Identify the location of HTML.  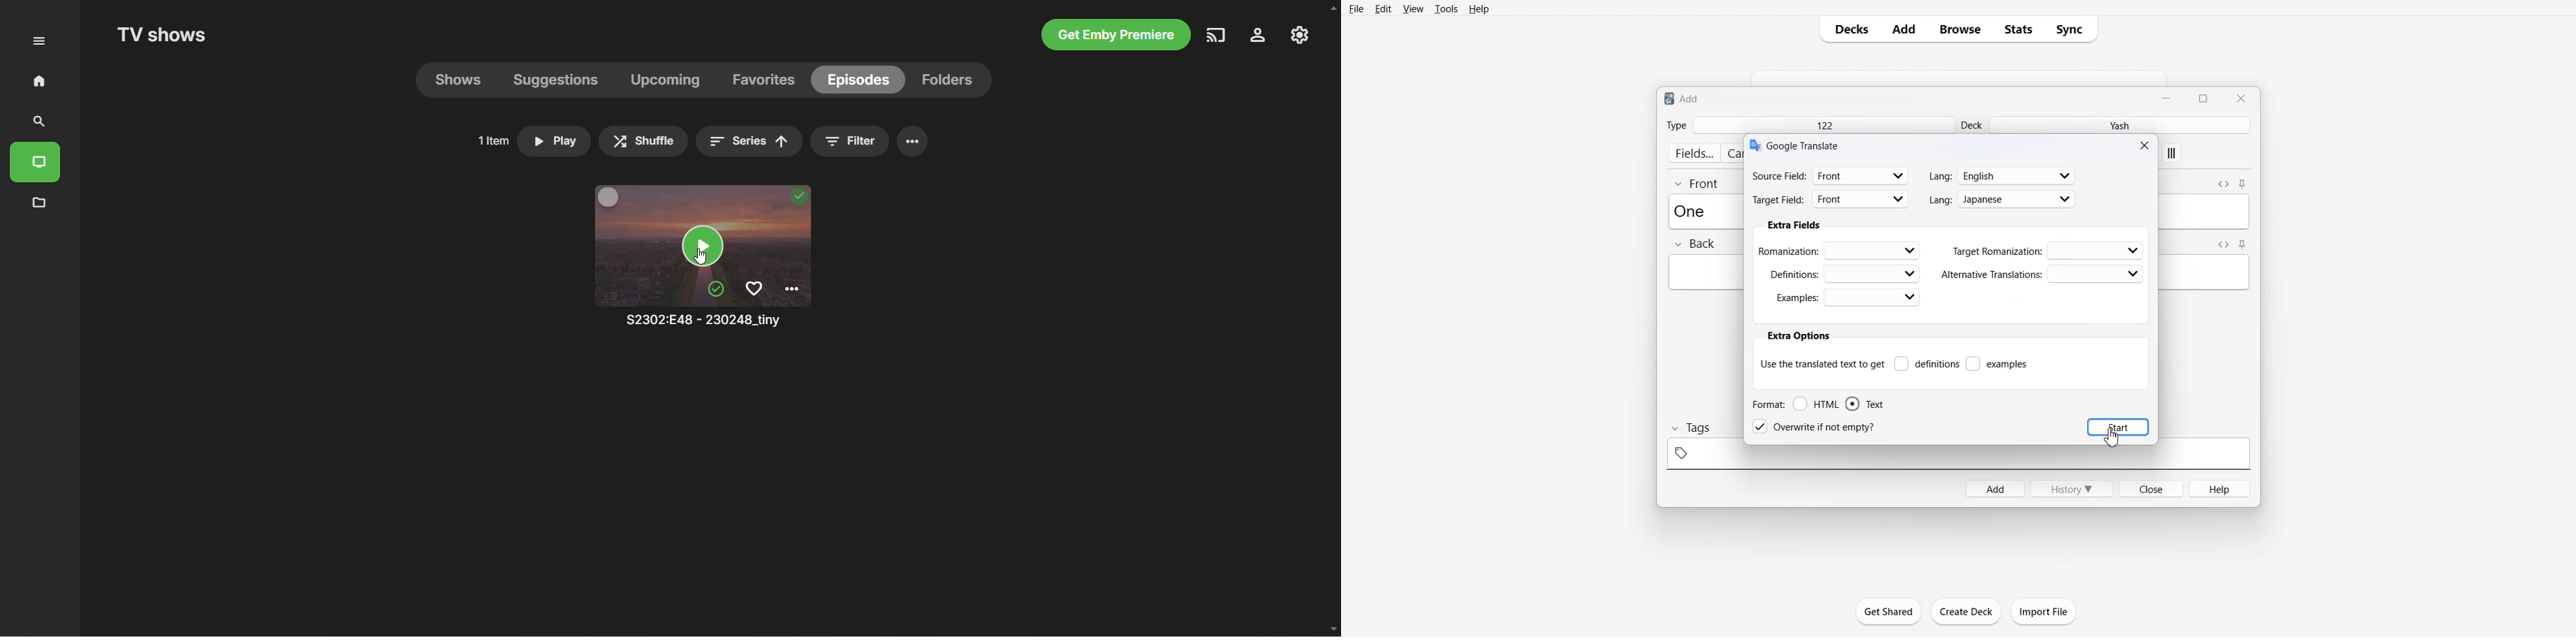
(1817, 404).